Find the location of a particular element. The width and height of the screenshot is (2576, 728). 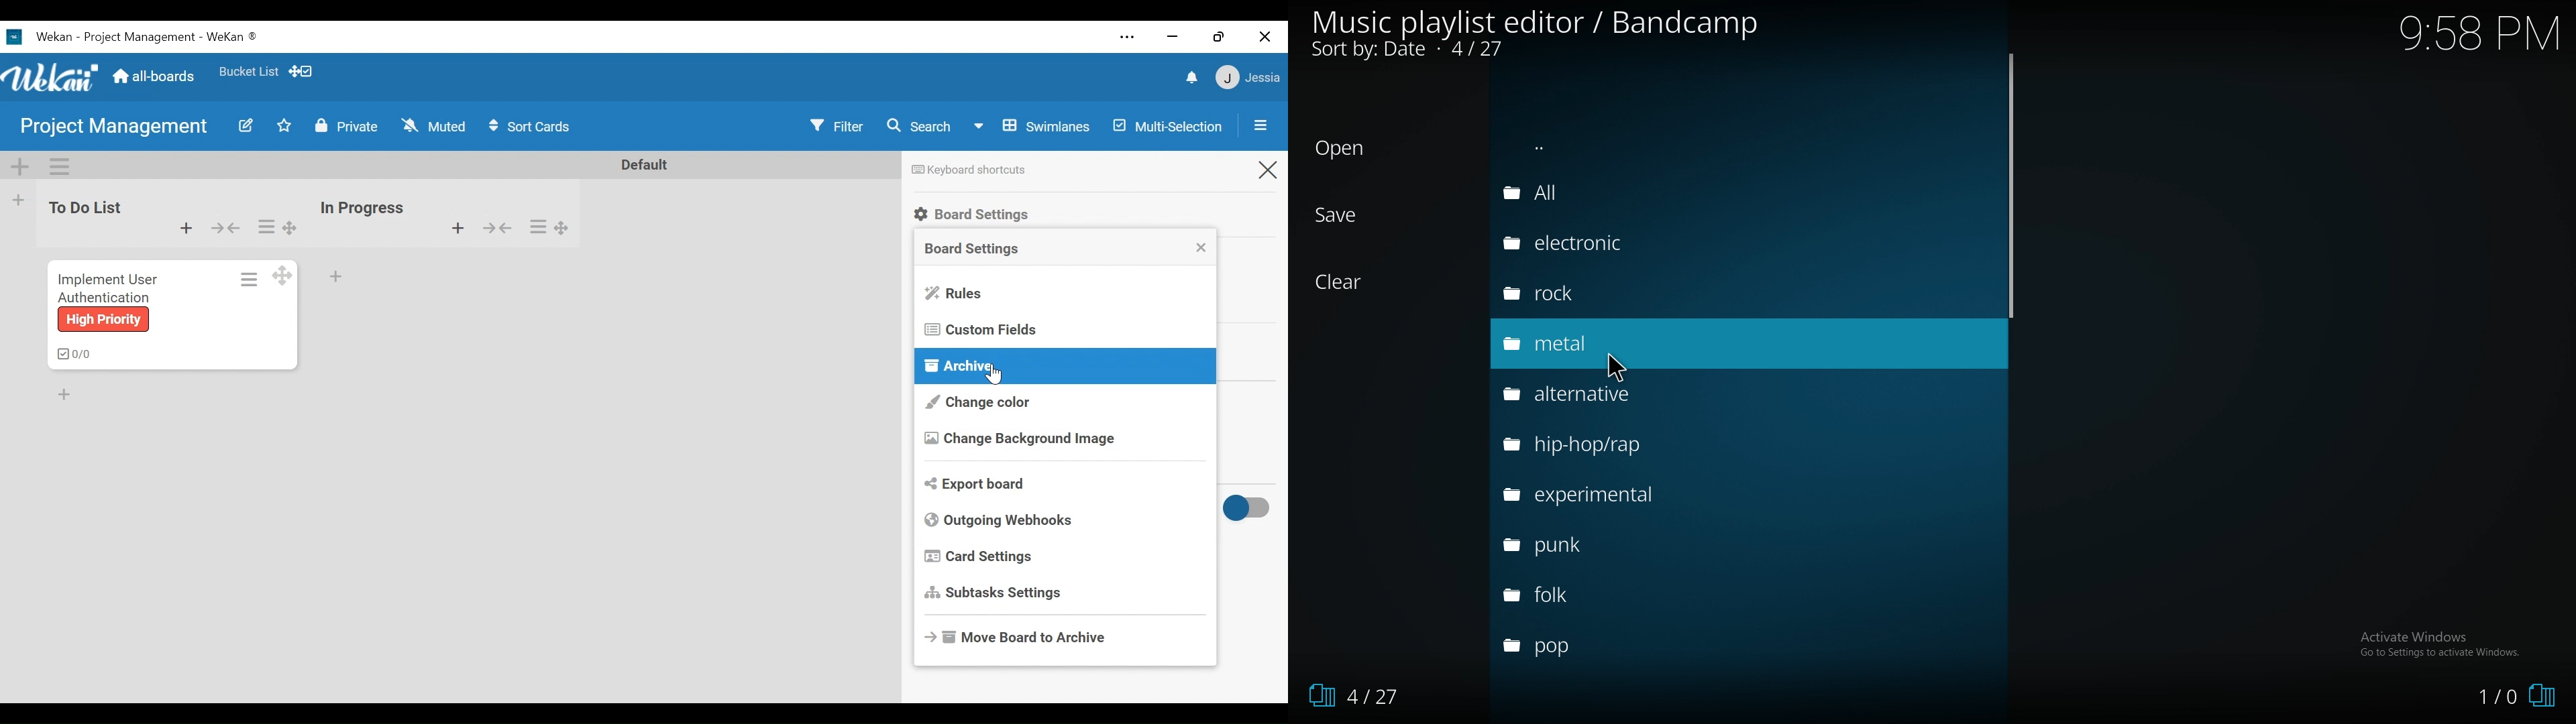

music genre is located at coordinates (1627, 445).